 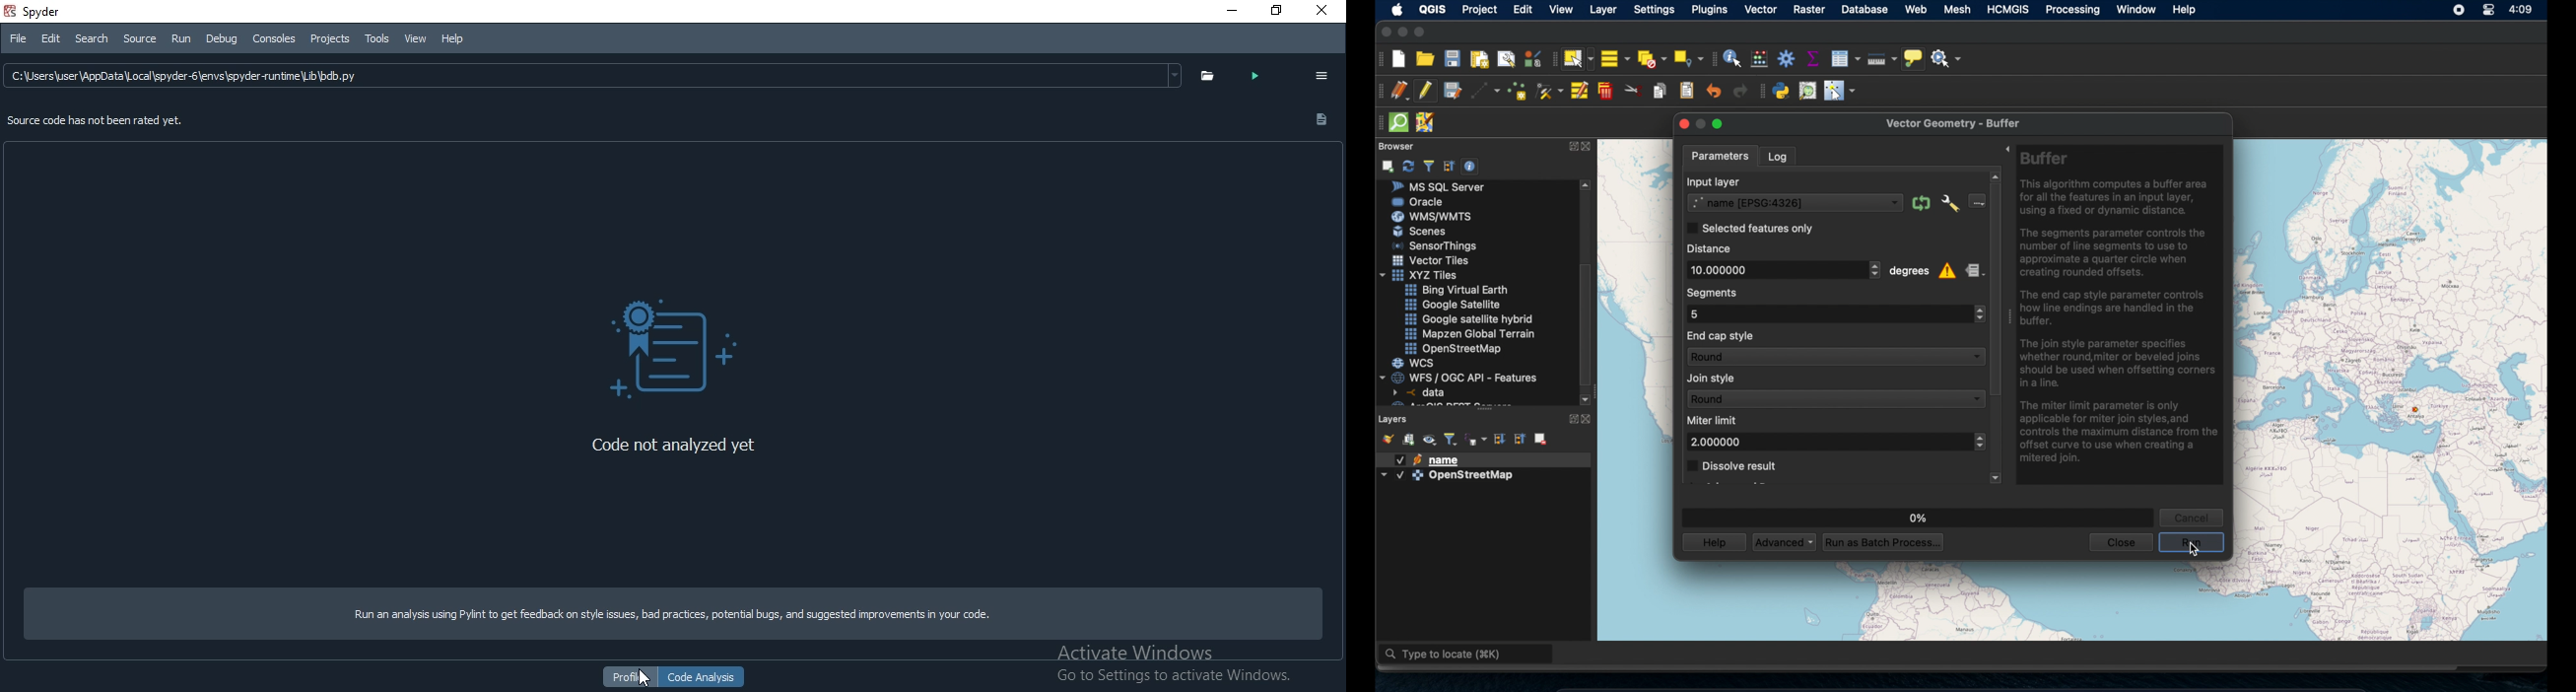 What do you see at coordinates (137, 37) in the screenshot?
I see `source` at bounding box center [137, 37].